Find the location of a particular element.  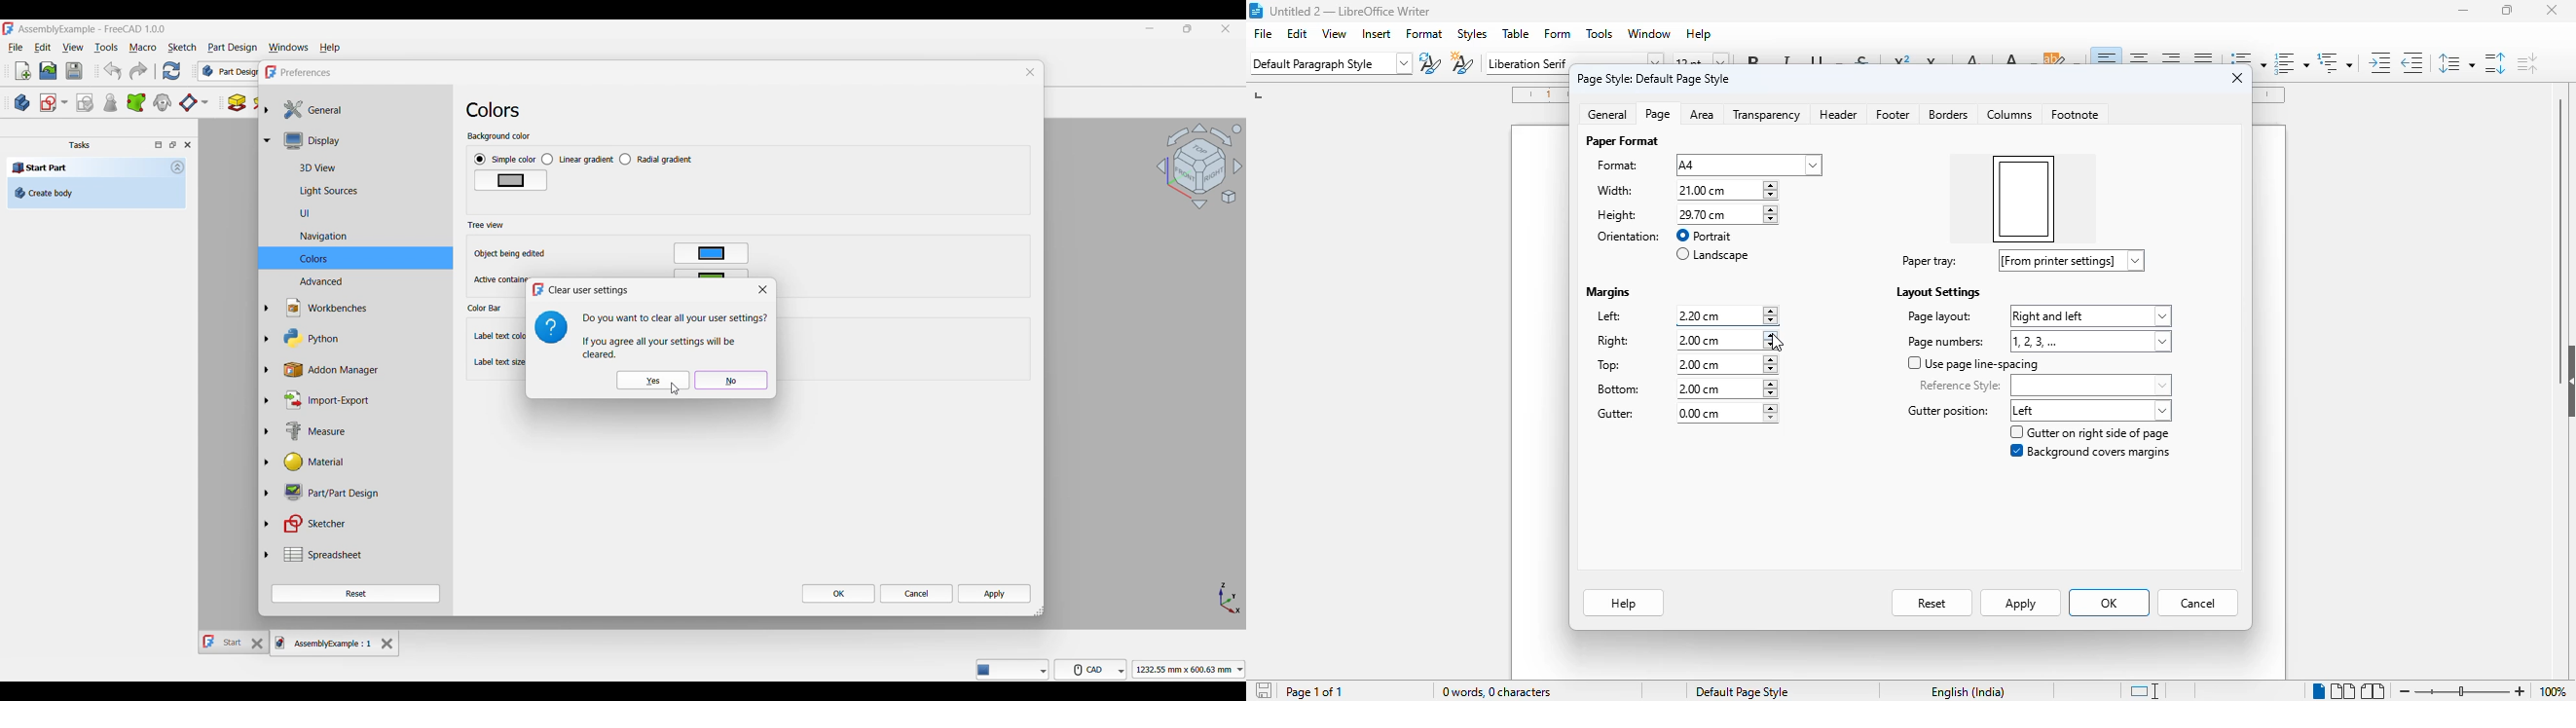

tools is located at coordinates (1600, 33).